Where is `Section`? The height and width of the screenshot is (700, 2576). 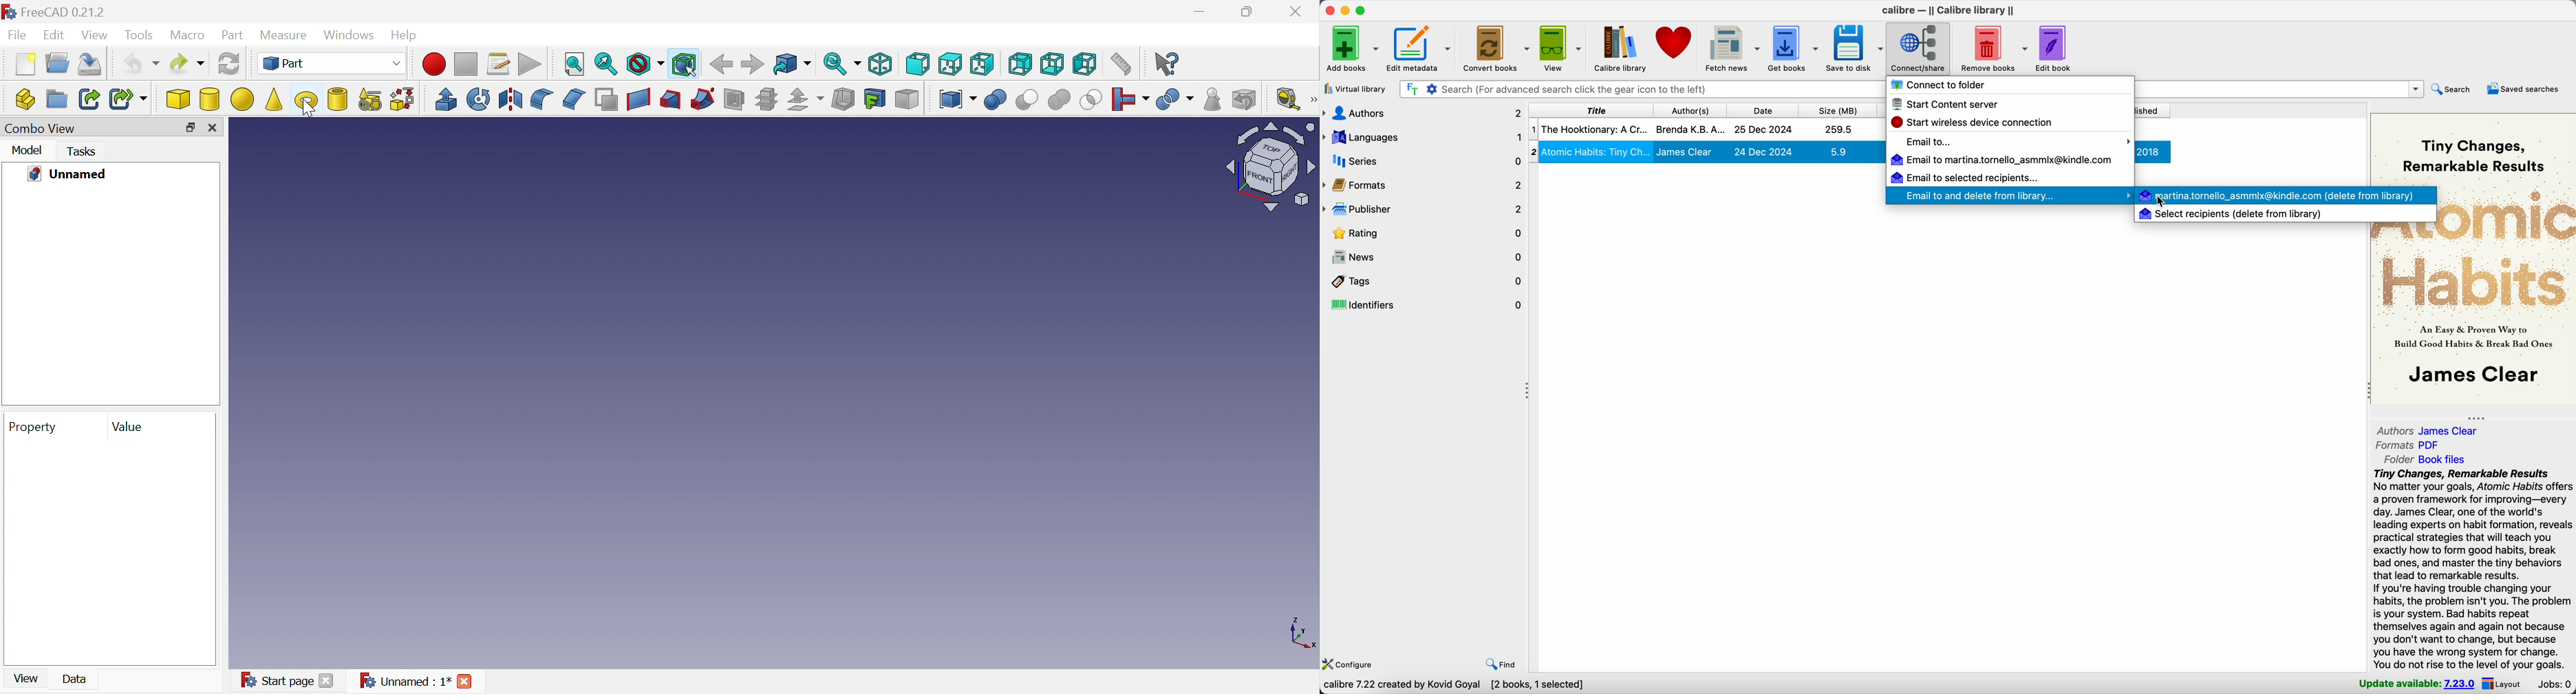
Section is located at coordinates (733, 100).